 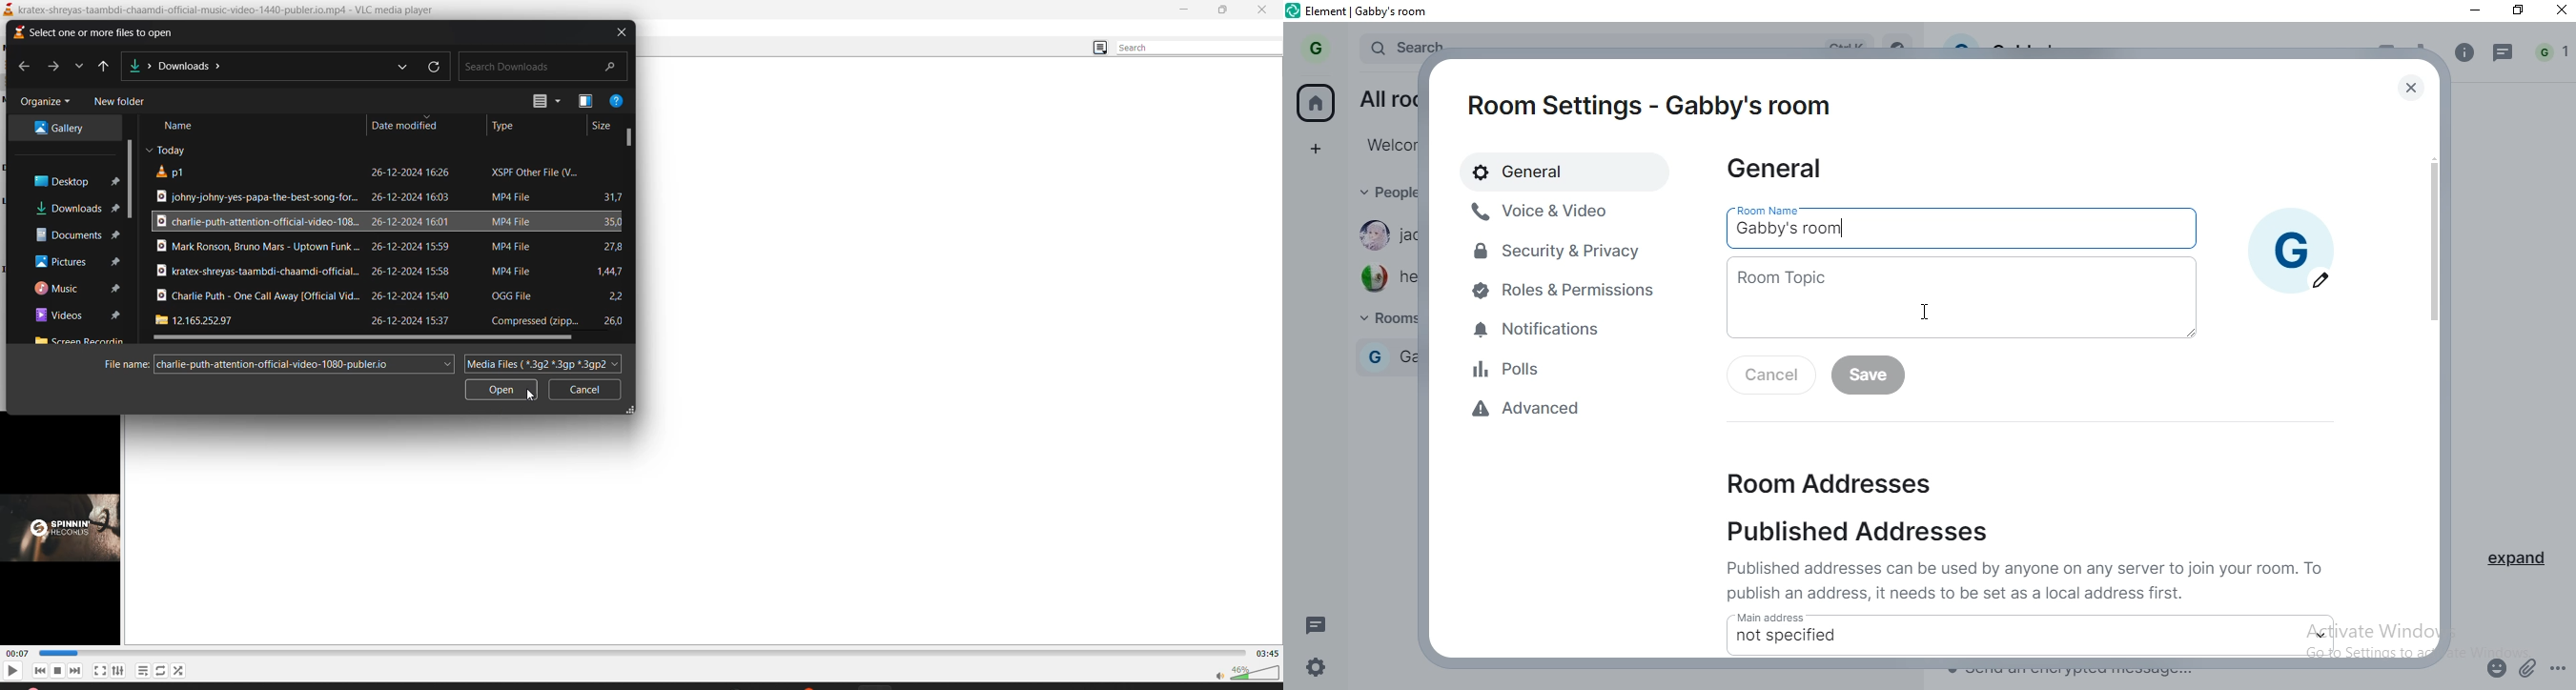 What do you see at coordinates (1402, 44) in the screenshot?
I see `search bar` at bounding box center [1402, 44].